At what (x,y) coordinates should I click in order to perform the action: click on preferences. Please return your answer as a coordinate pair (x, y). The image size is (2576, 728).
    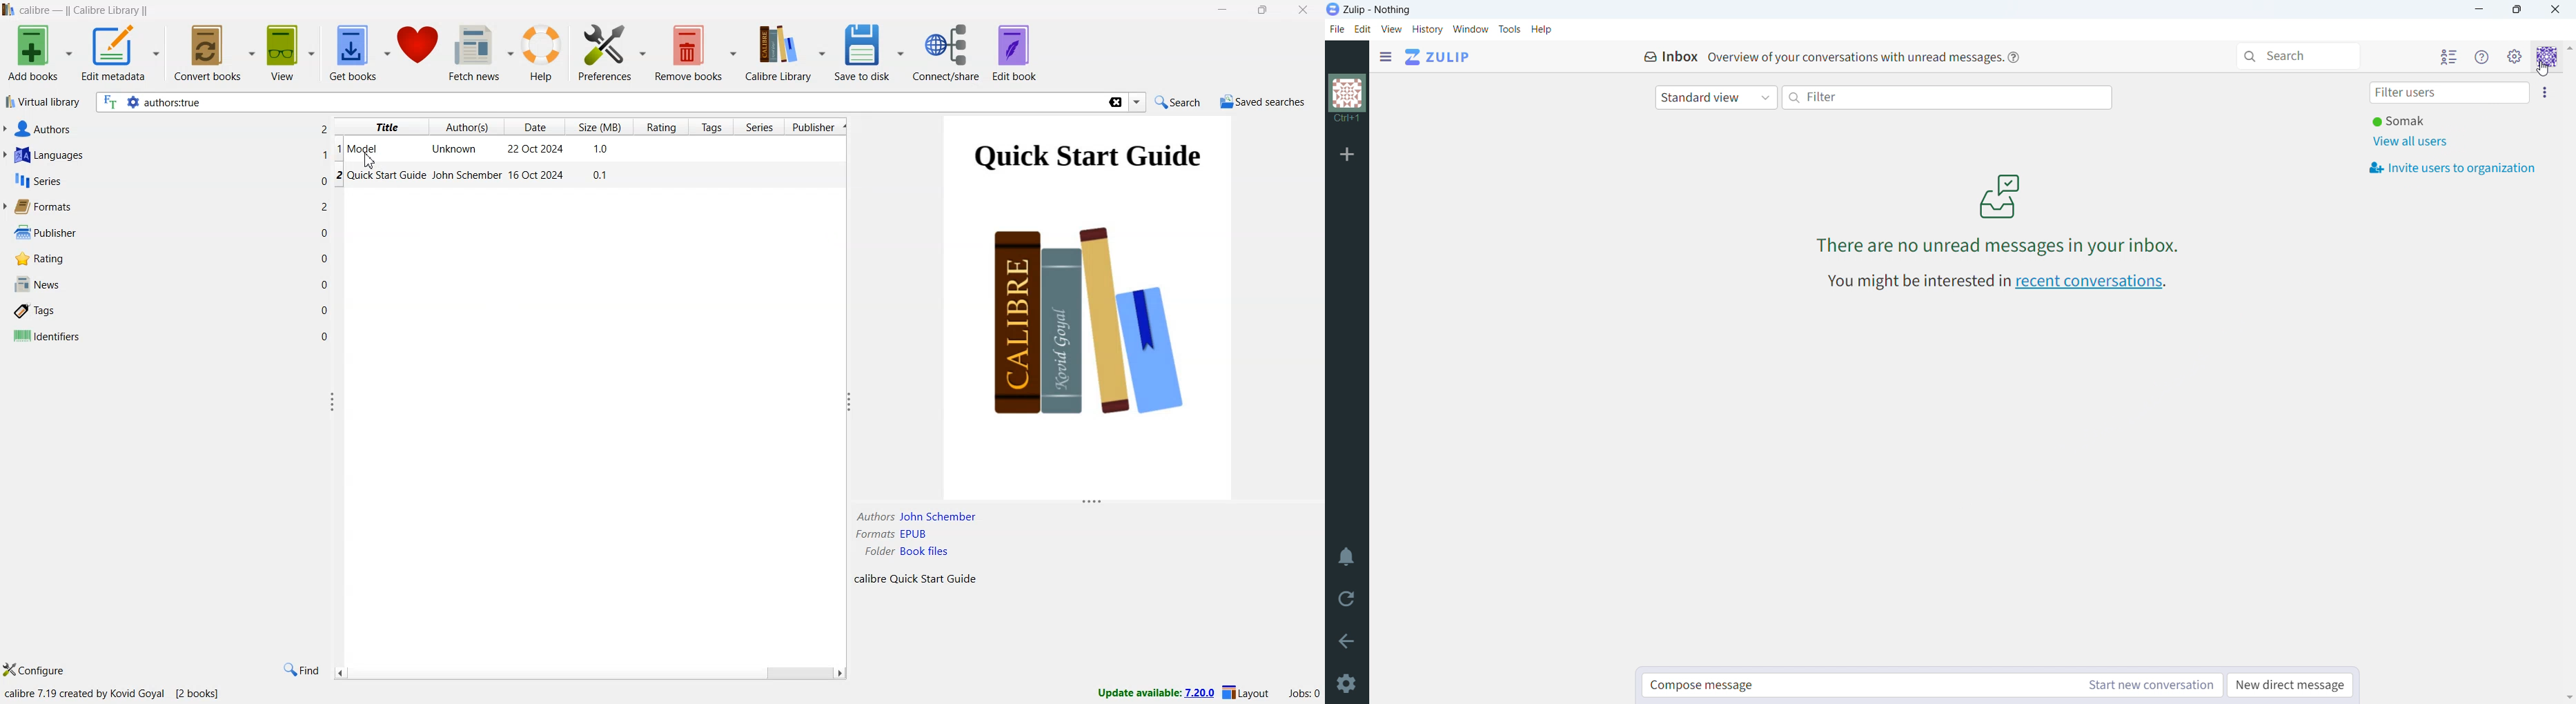
    Looking at the image, I should click on (612, 53).